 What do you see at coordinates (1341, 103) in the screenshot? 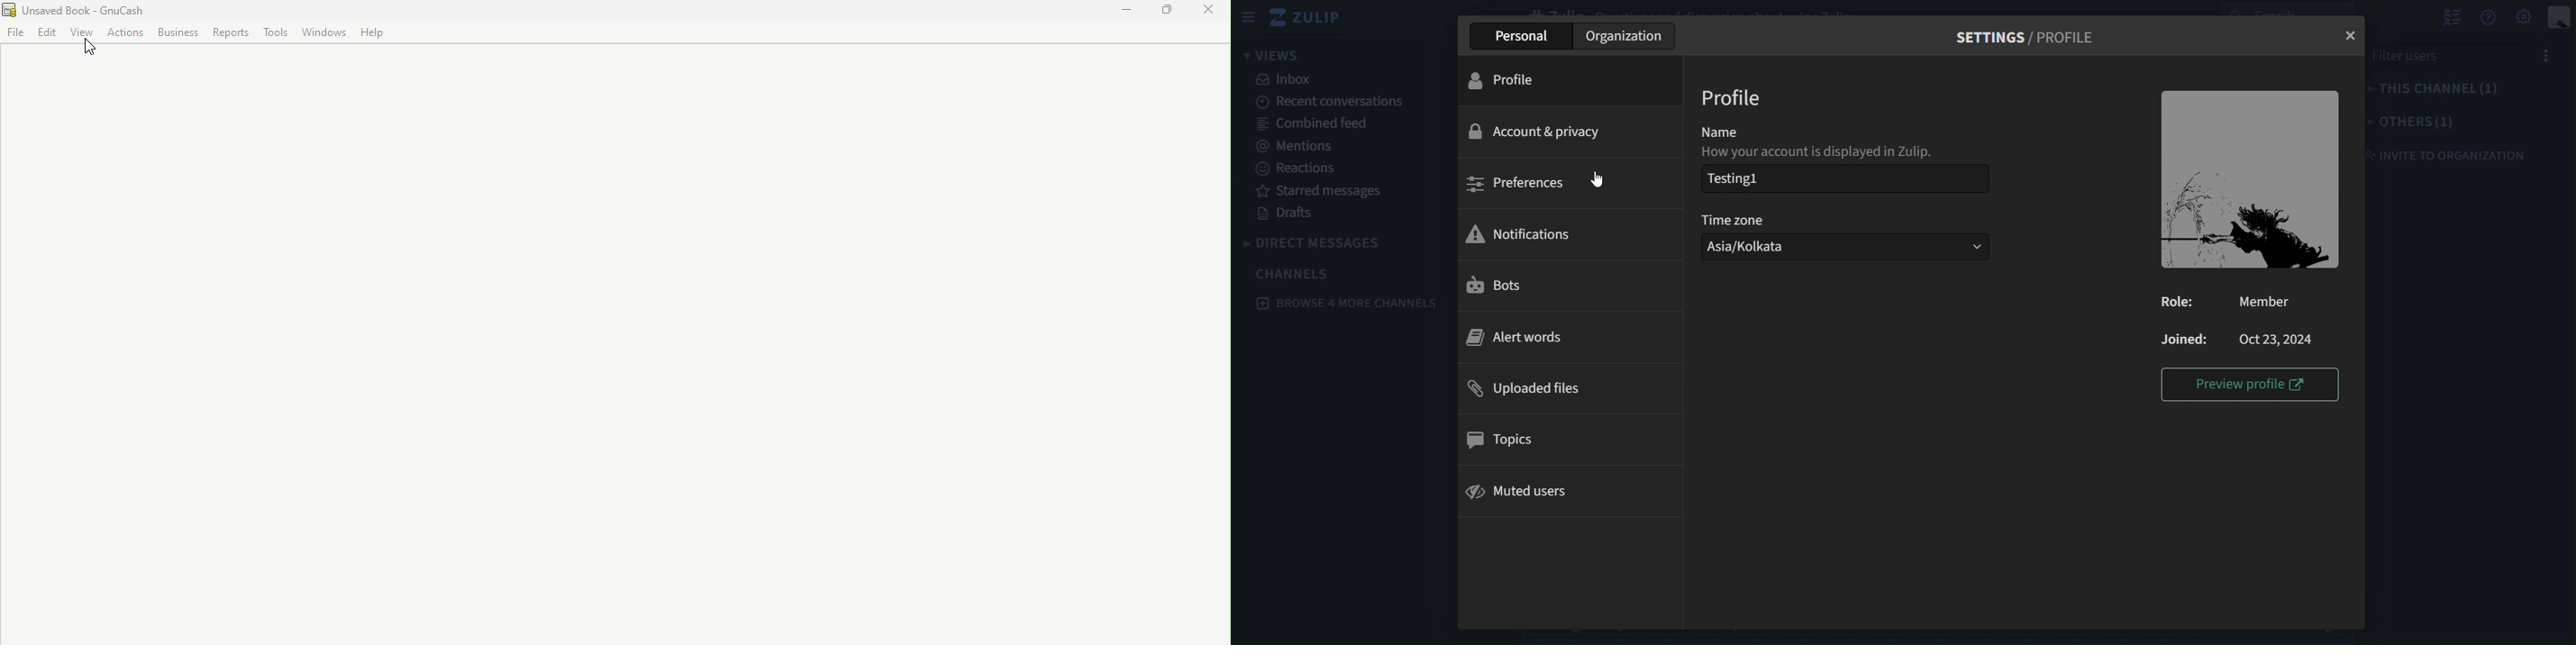
I see `recent conversations` at bounding box center [1341, 103].